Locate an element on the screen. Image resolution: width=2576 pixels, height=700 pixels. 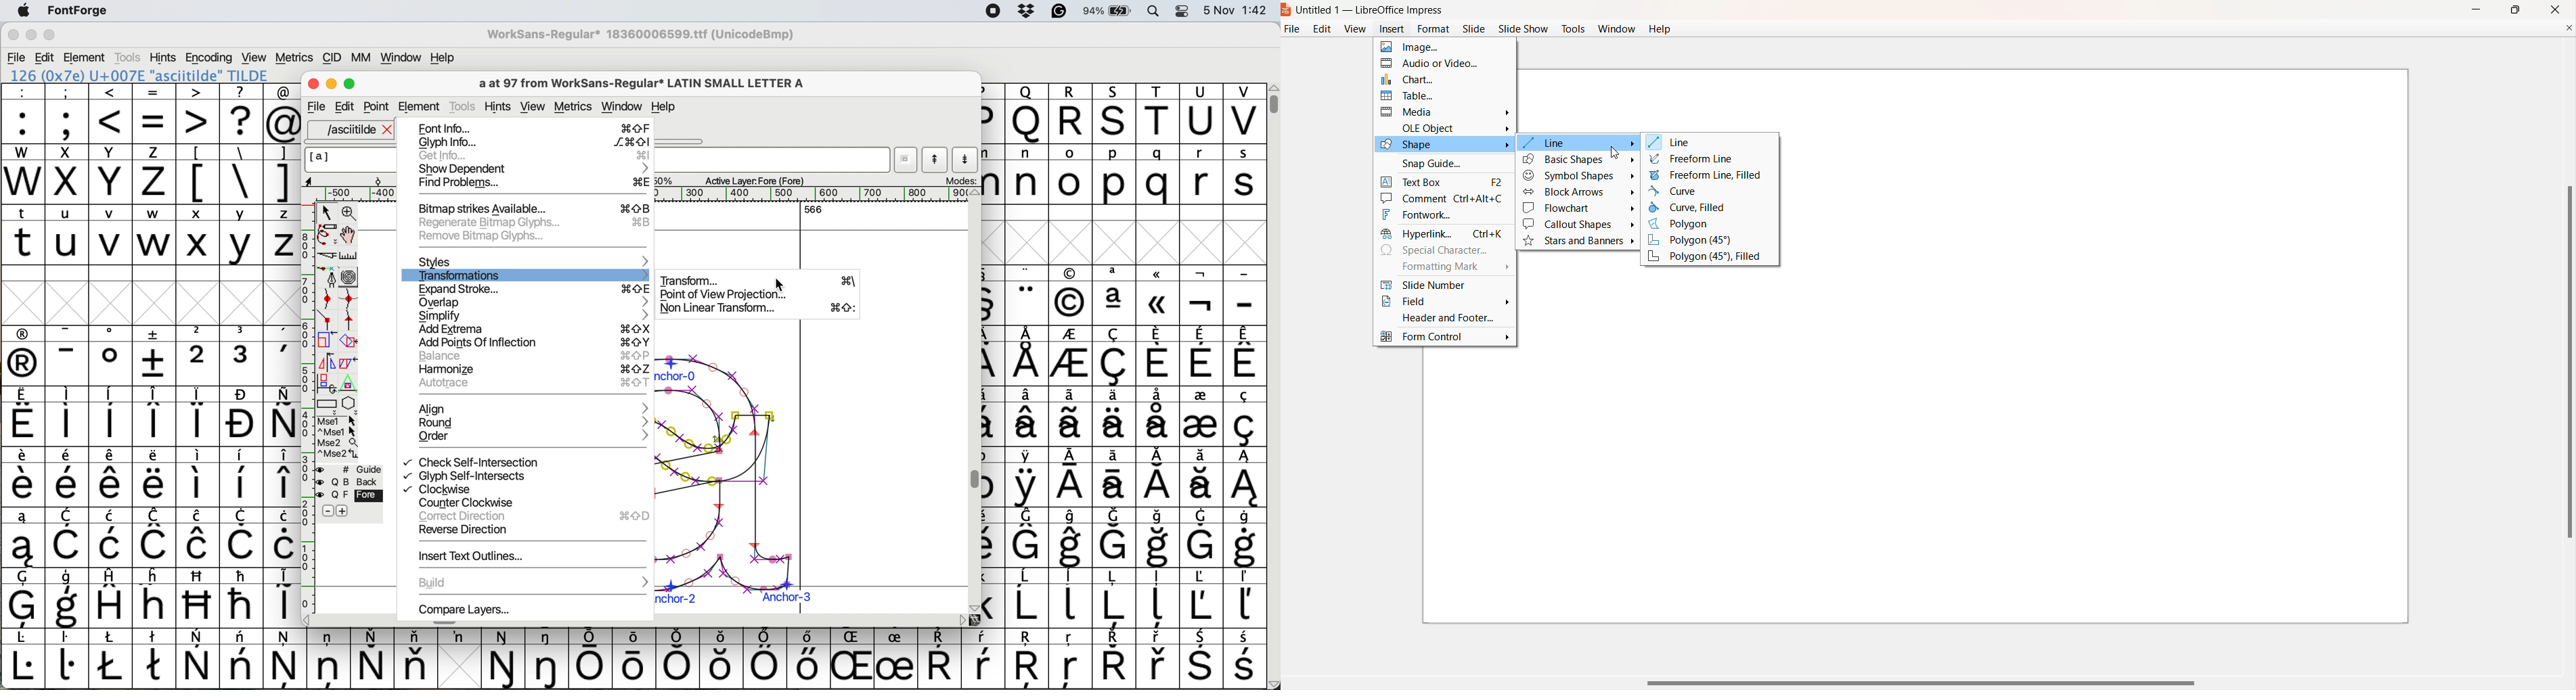
\ is located at coordinates (241, 175).